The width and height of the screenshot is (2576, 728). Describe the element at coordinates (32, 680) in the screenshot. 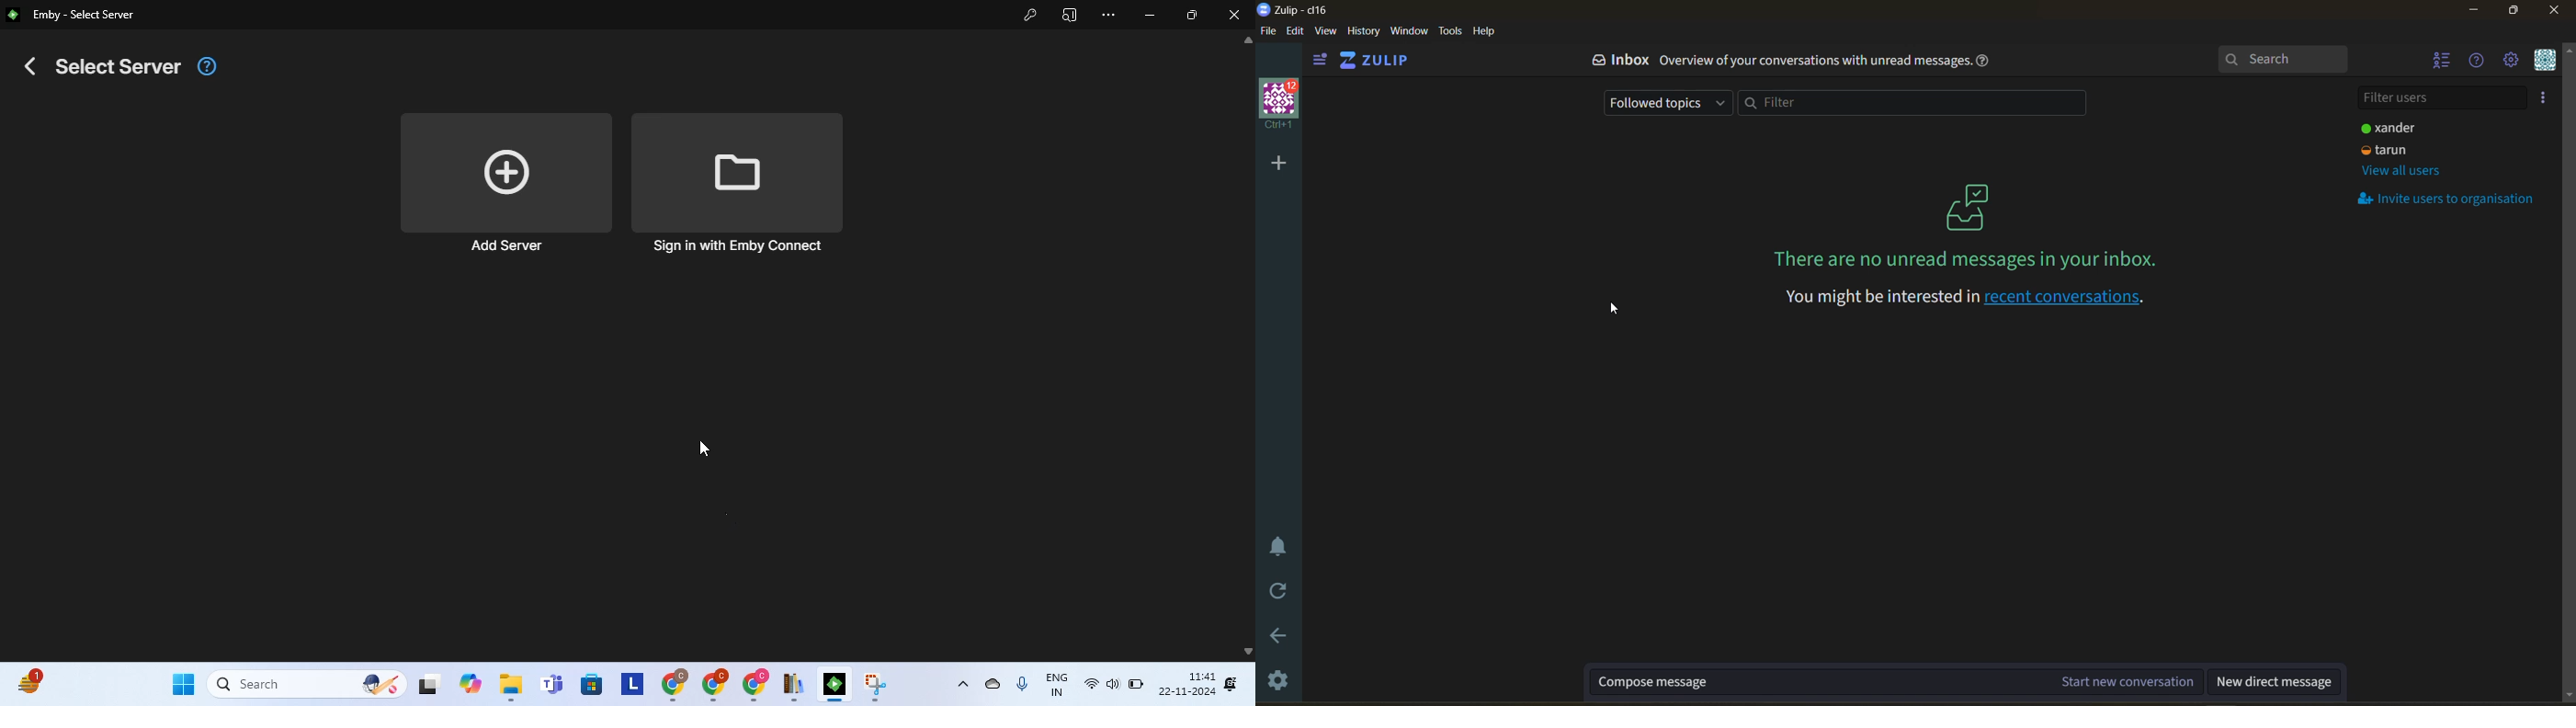

I see `weather forecast` at that location.